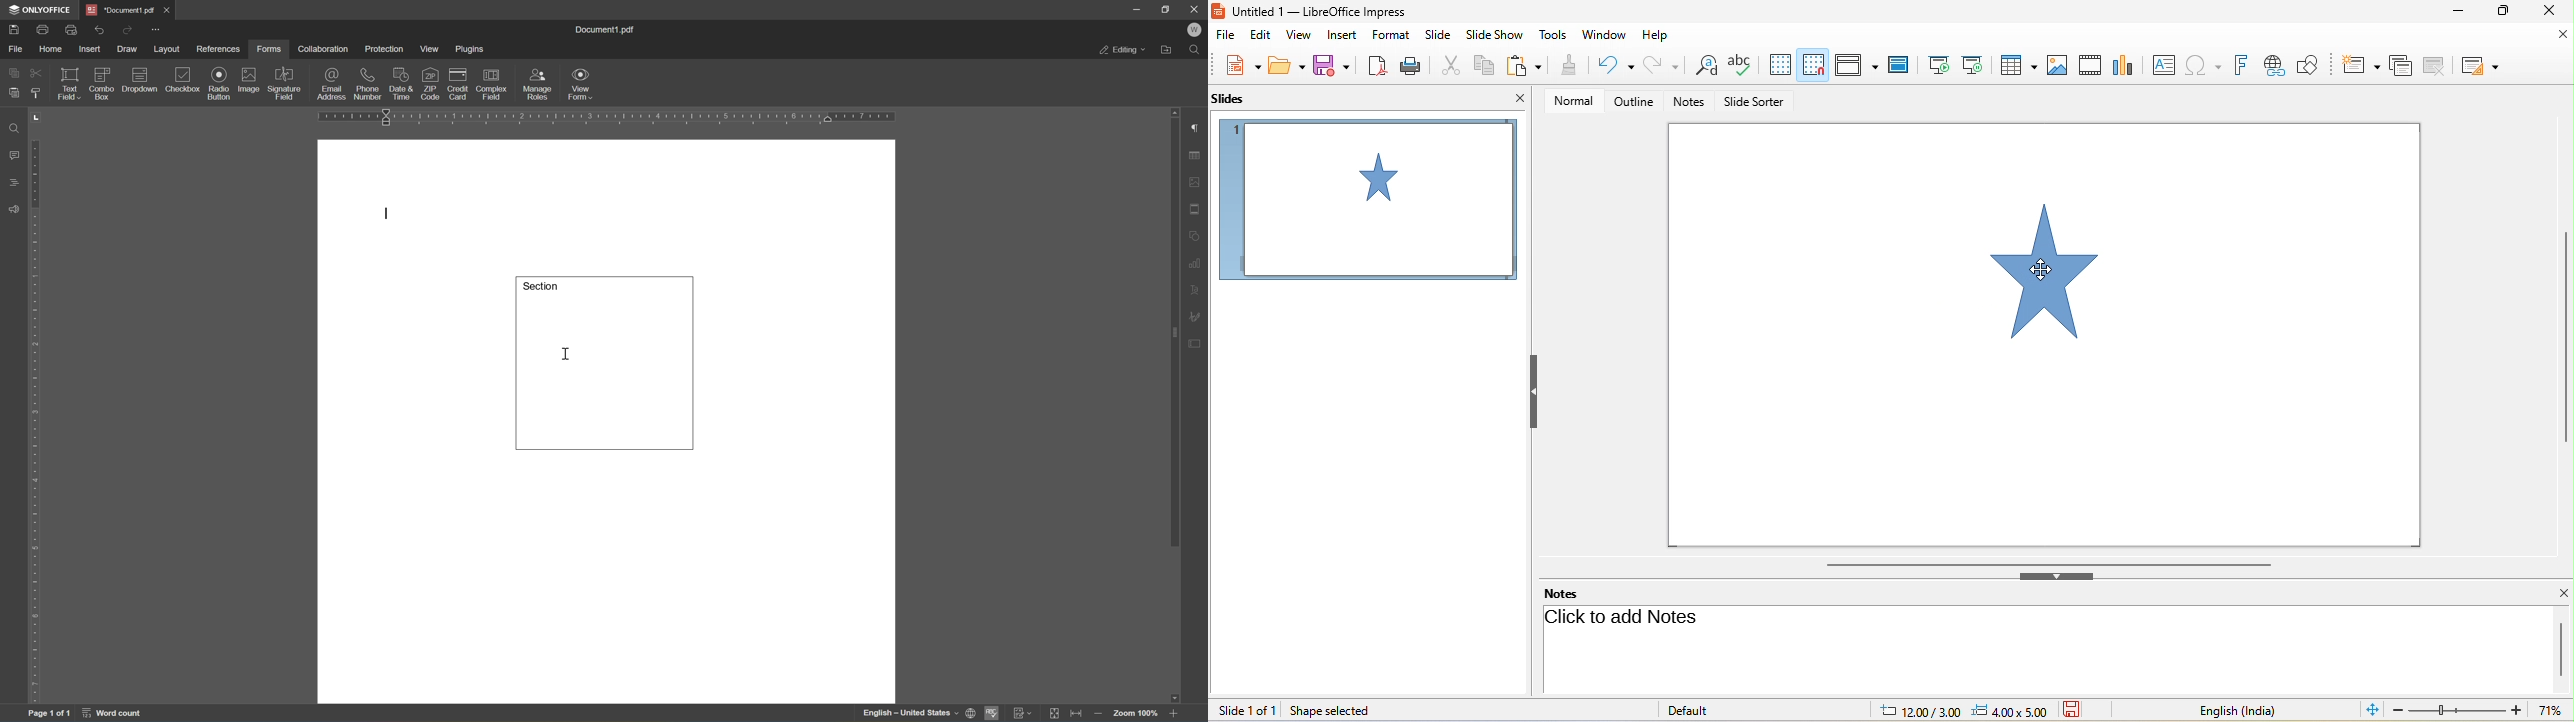 The image size is (2576, 728). Describe the element at coordinates (606, 118) in the screenshot. I see `ruler` at that location.